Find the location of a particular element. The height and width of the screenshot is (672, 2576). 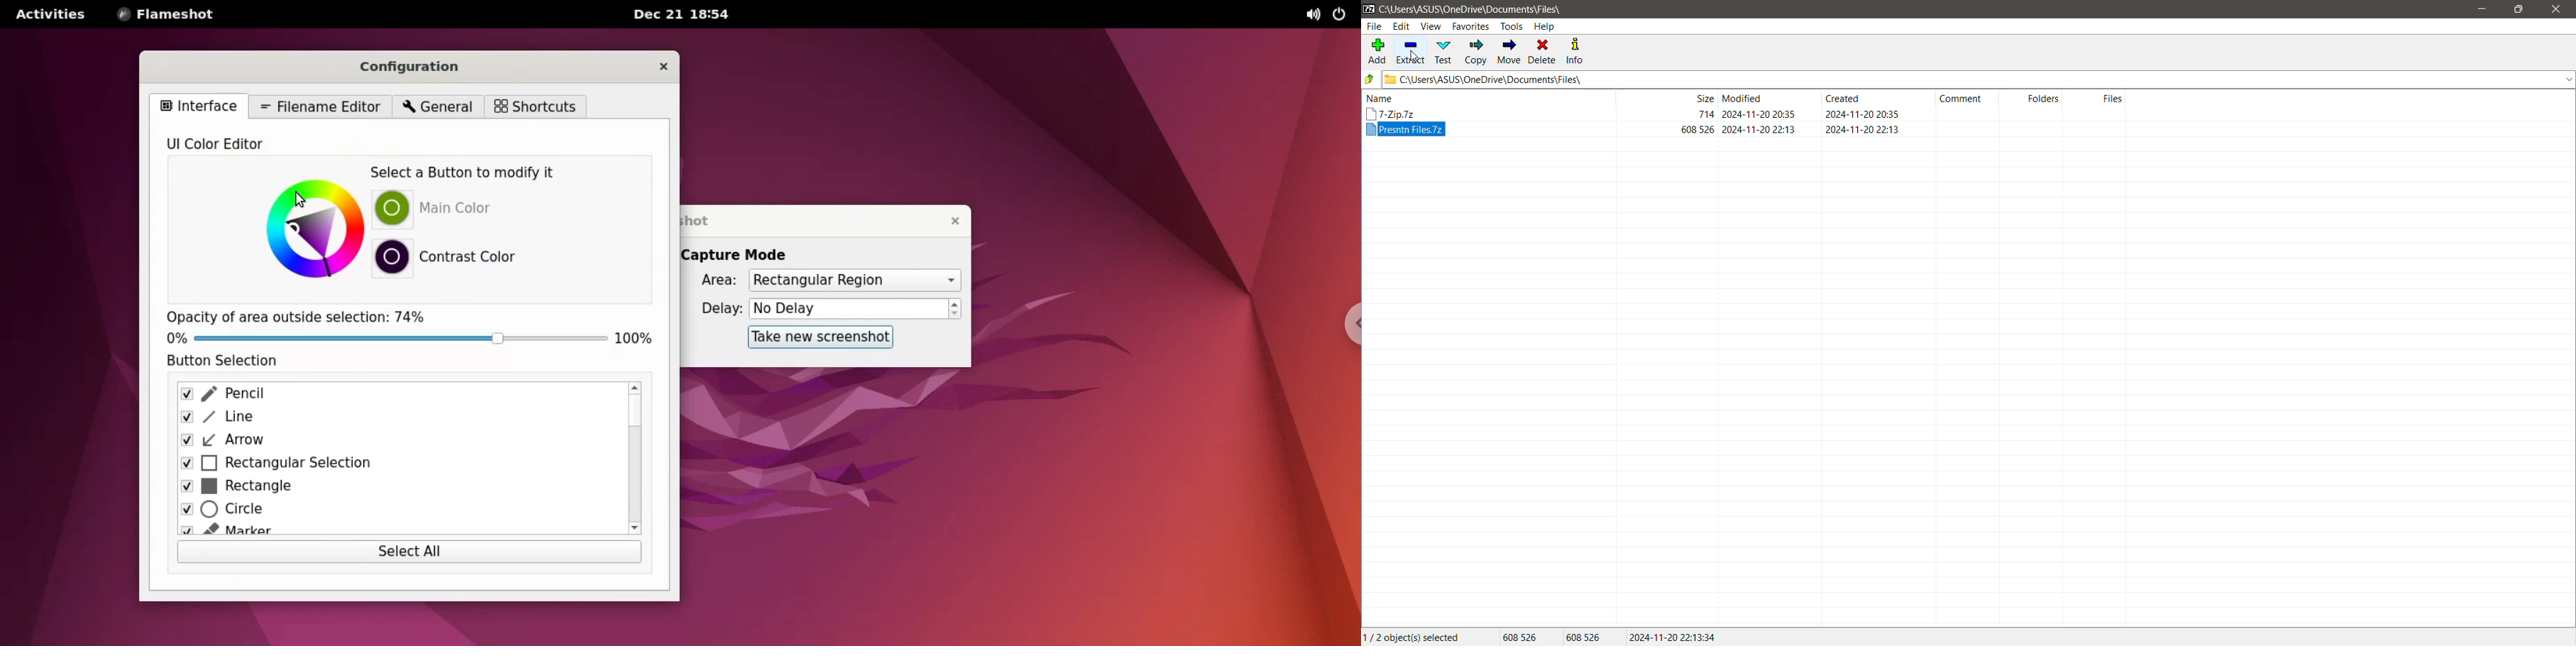

Modified Date of the selected file is located at coordinates (1674, 637).